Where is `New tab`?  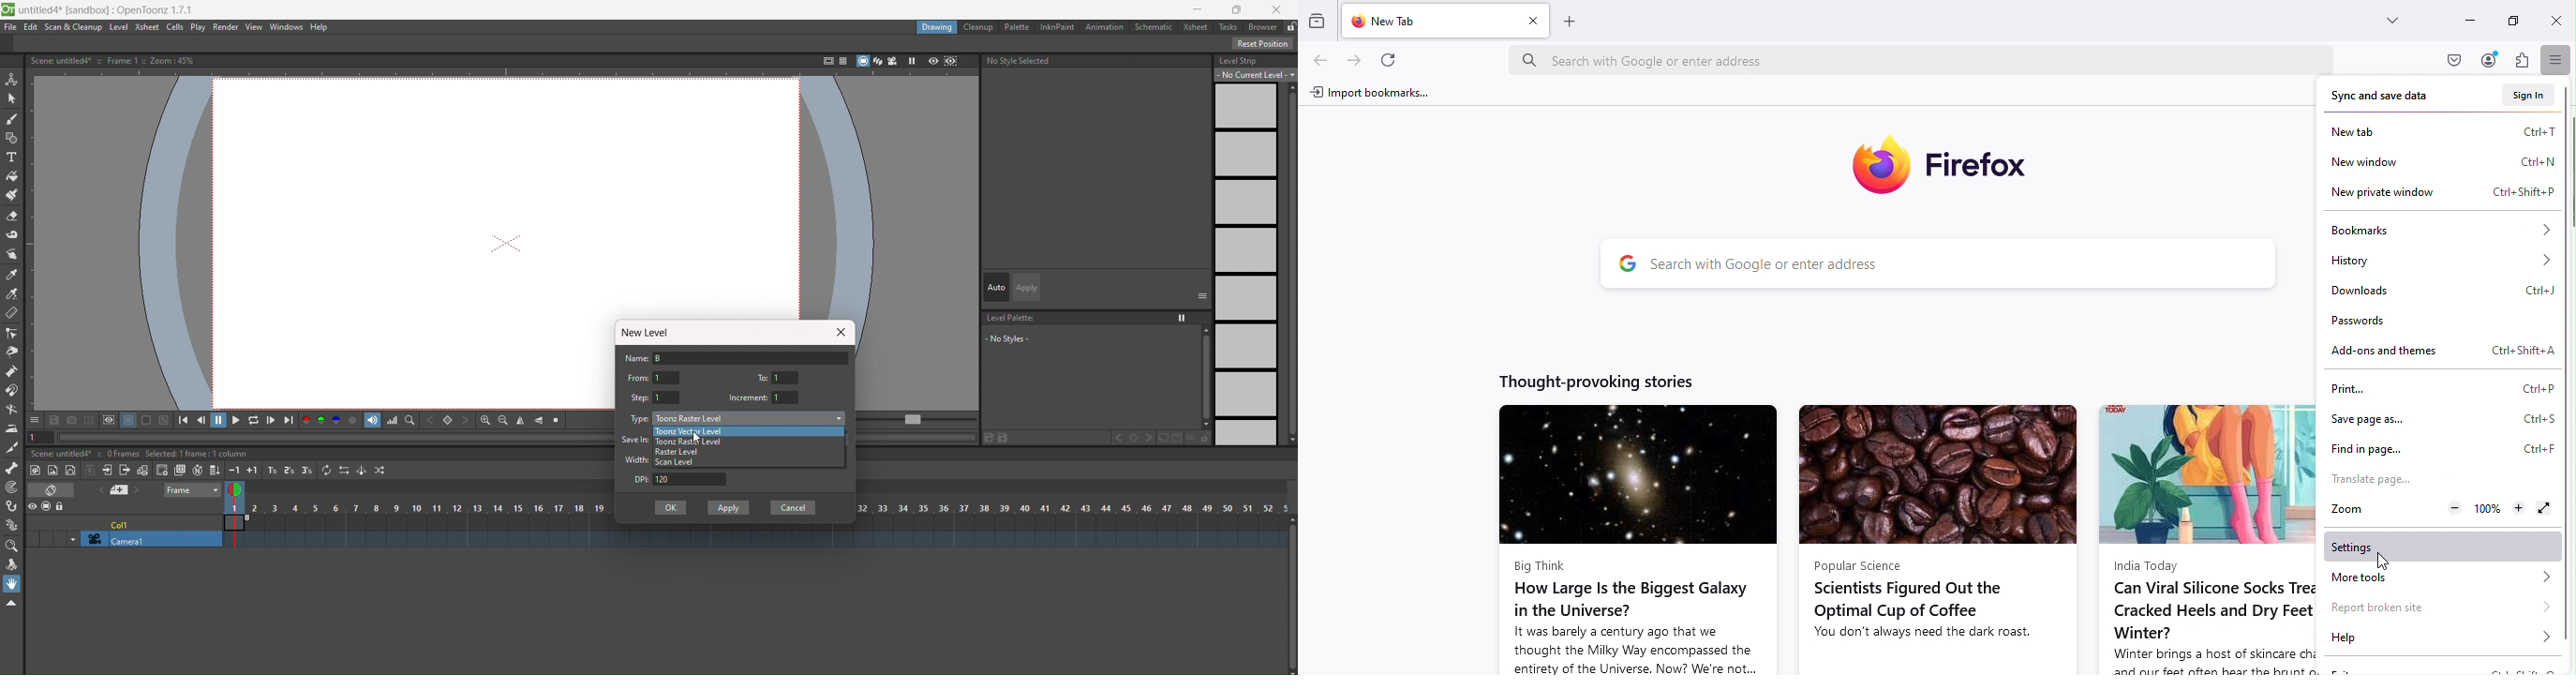
New tab is located at coordinates (1425, 20).